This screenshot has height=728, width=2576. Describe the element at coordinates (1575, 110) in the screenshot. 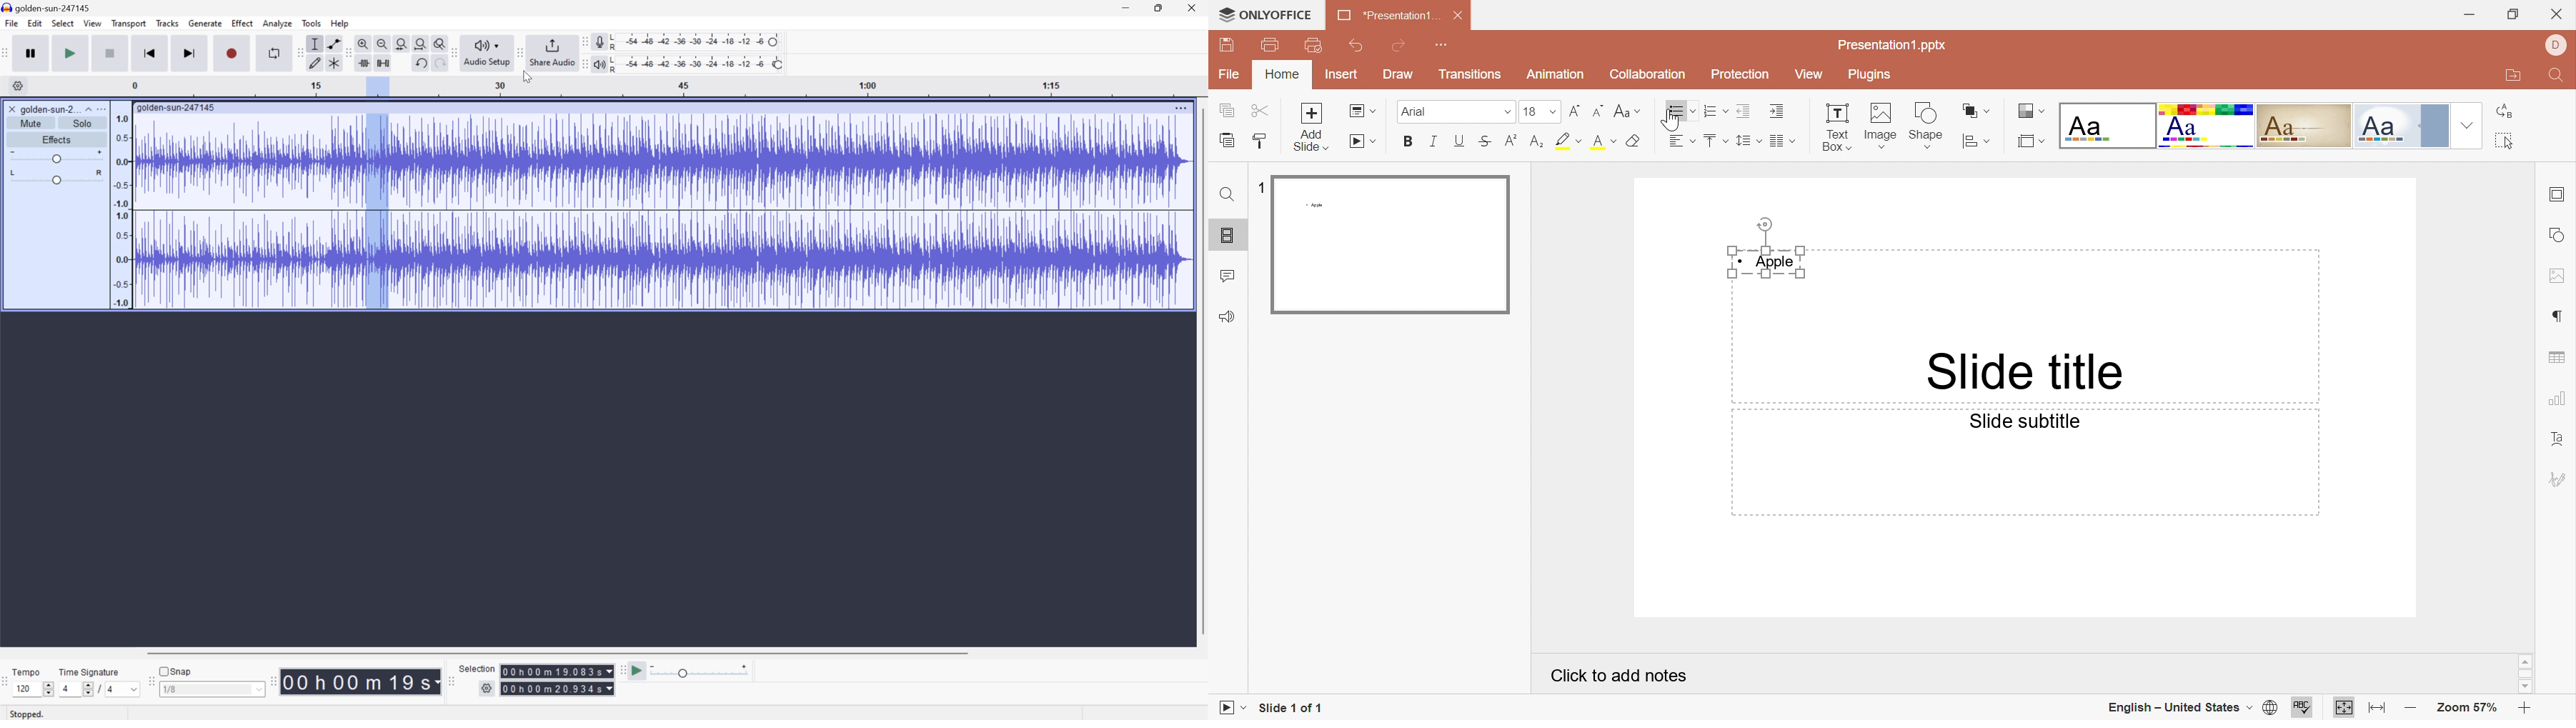

I see `Increment font size` at that location.